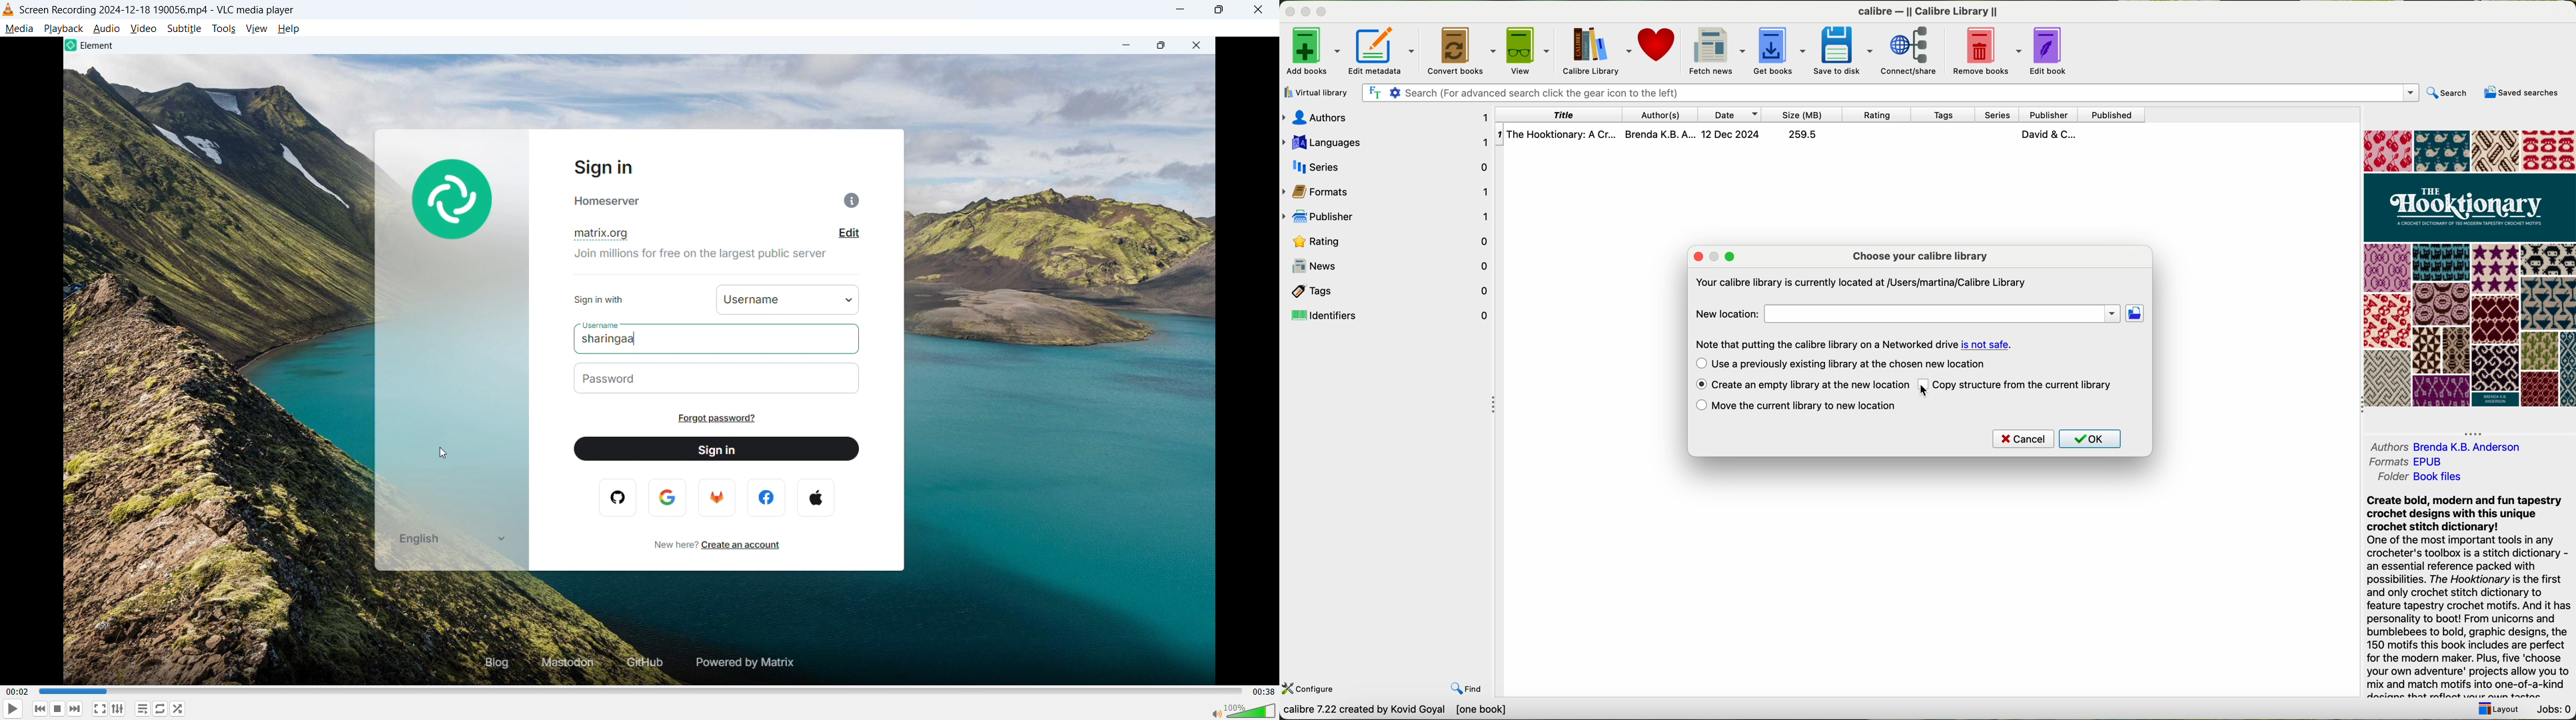  Describe the element at coordinates (1701, 384) in the screenshot. I see `checkbox` at that location.